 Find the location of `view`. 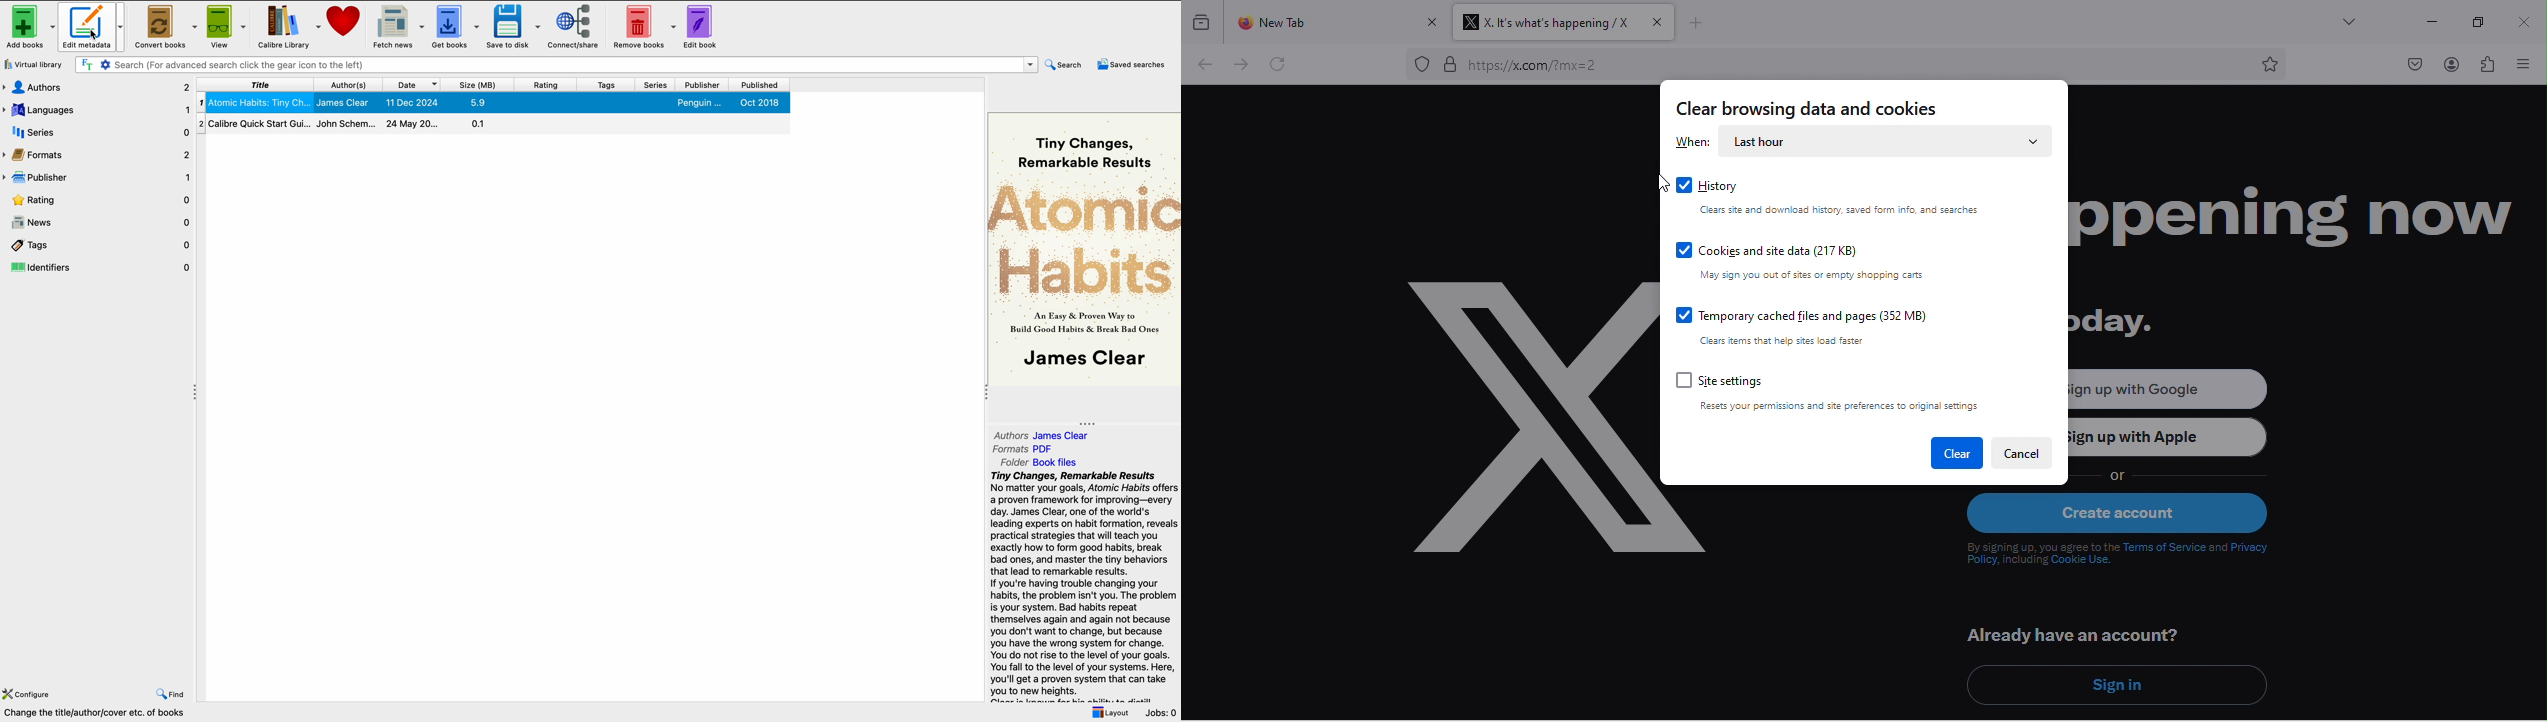

view is located at coordinates (225, 26).